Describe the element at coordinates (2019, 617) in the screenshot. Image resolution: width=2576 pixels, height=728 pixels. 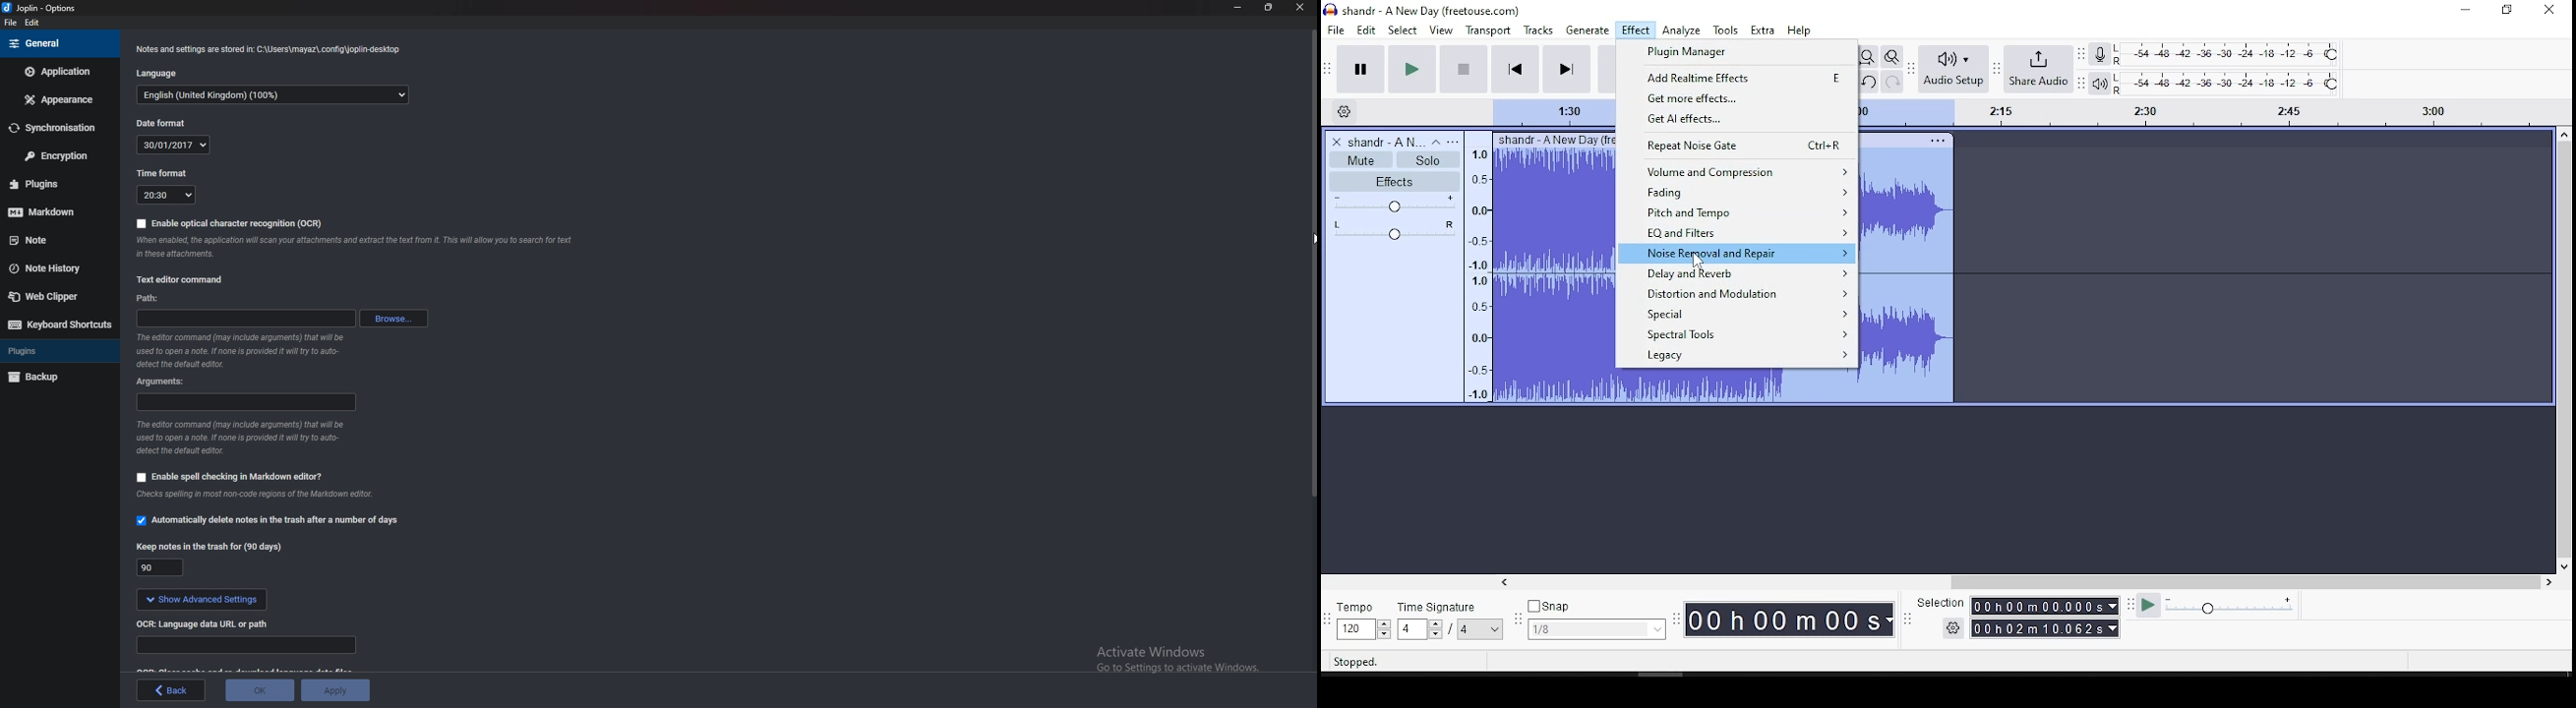
I see `selections` at that location.